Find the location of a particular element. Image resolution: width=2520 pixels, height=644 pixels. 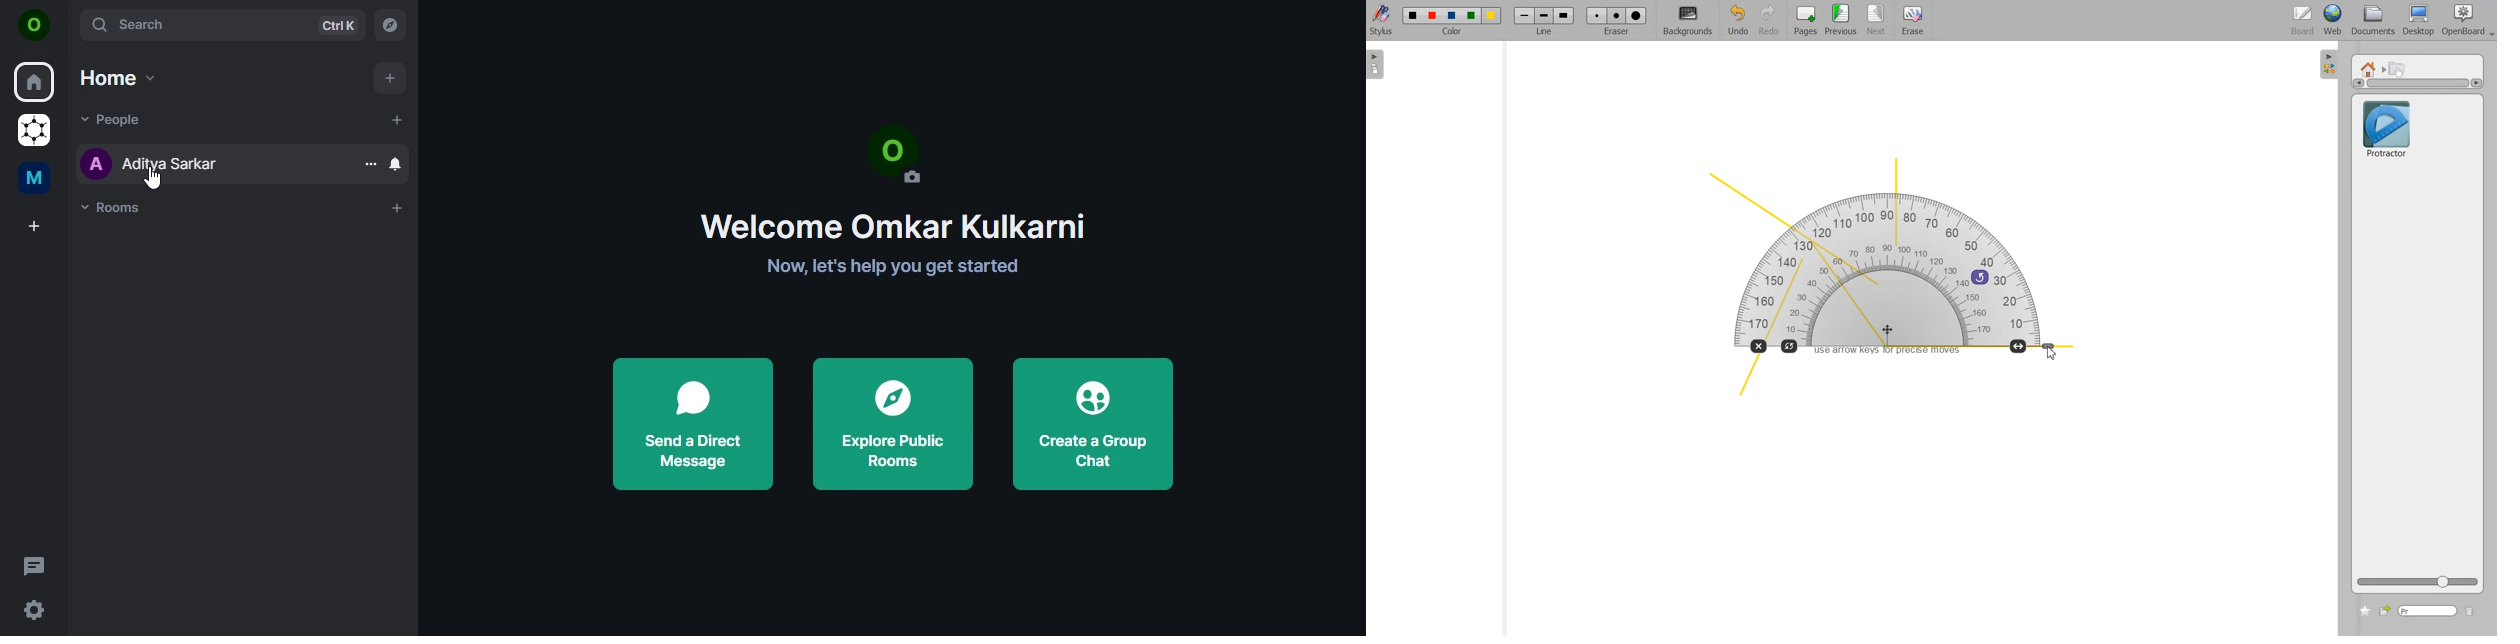

Add new file is located at coordinates (2384, 611).